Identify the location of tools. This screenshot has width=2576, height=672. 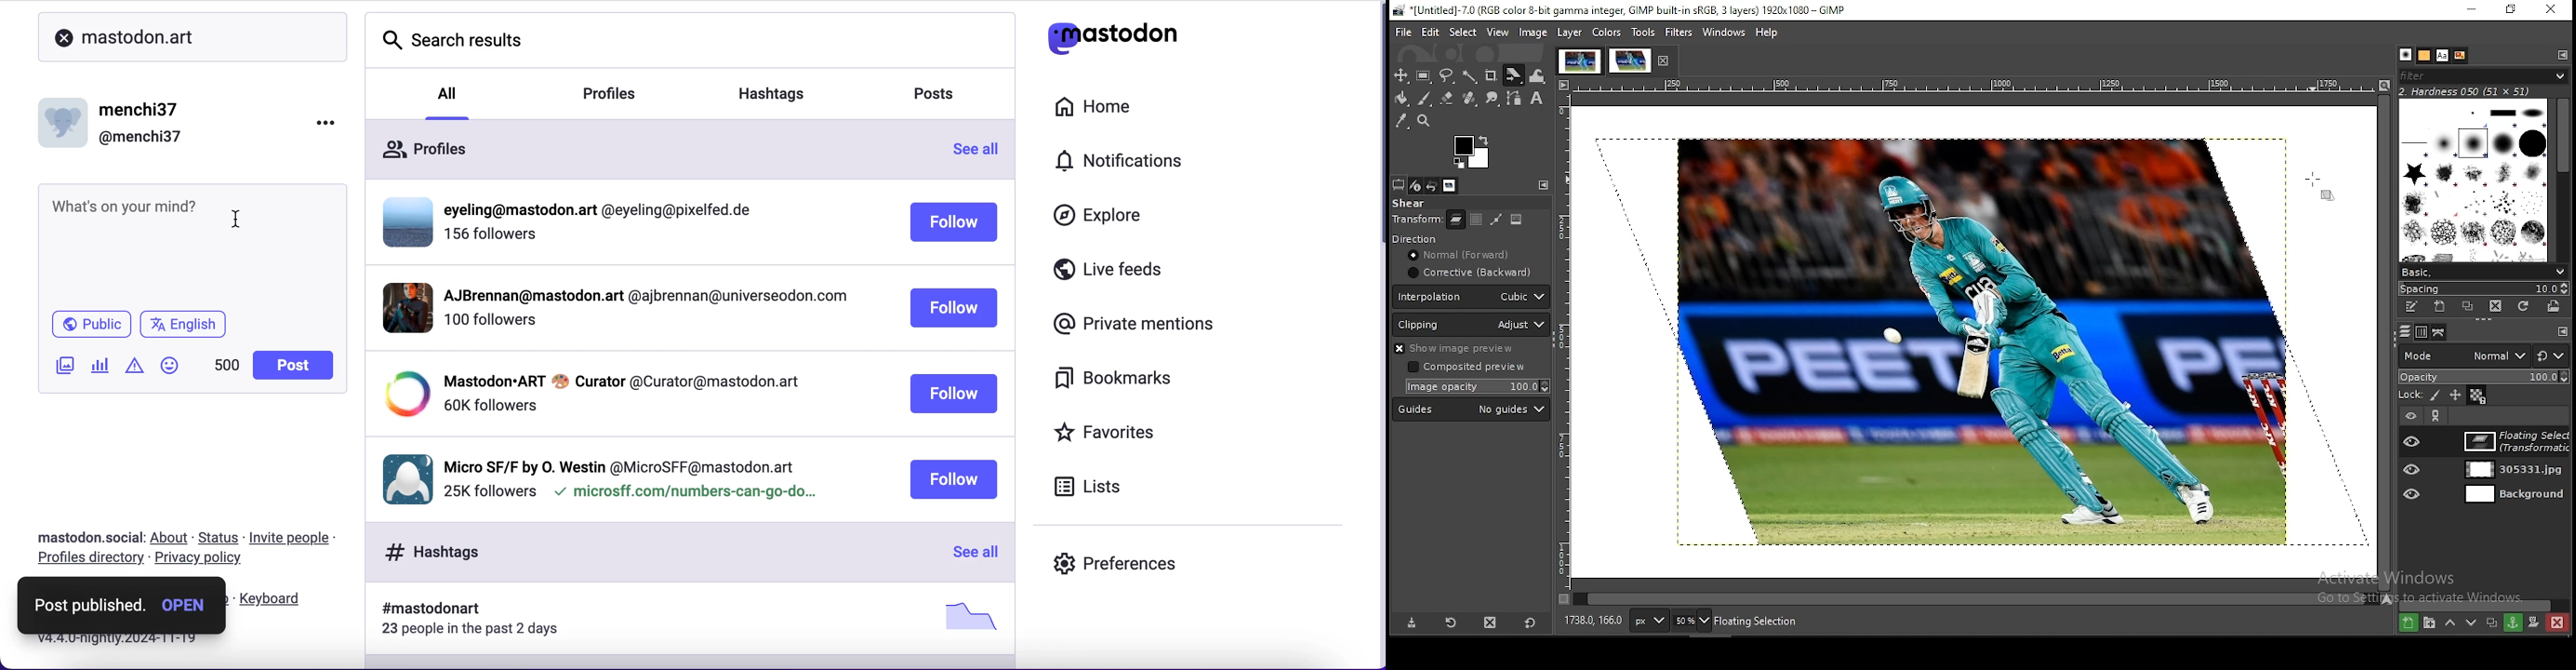
(1643, 33).